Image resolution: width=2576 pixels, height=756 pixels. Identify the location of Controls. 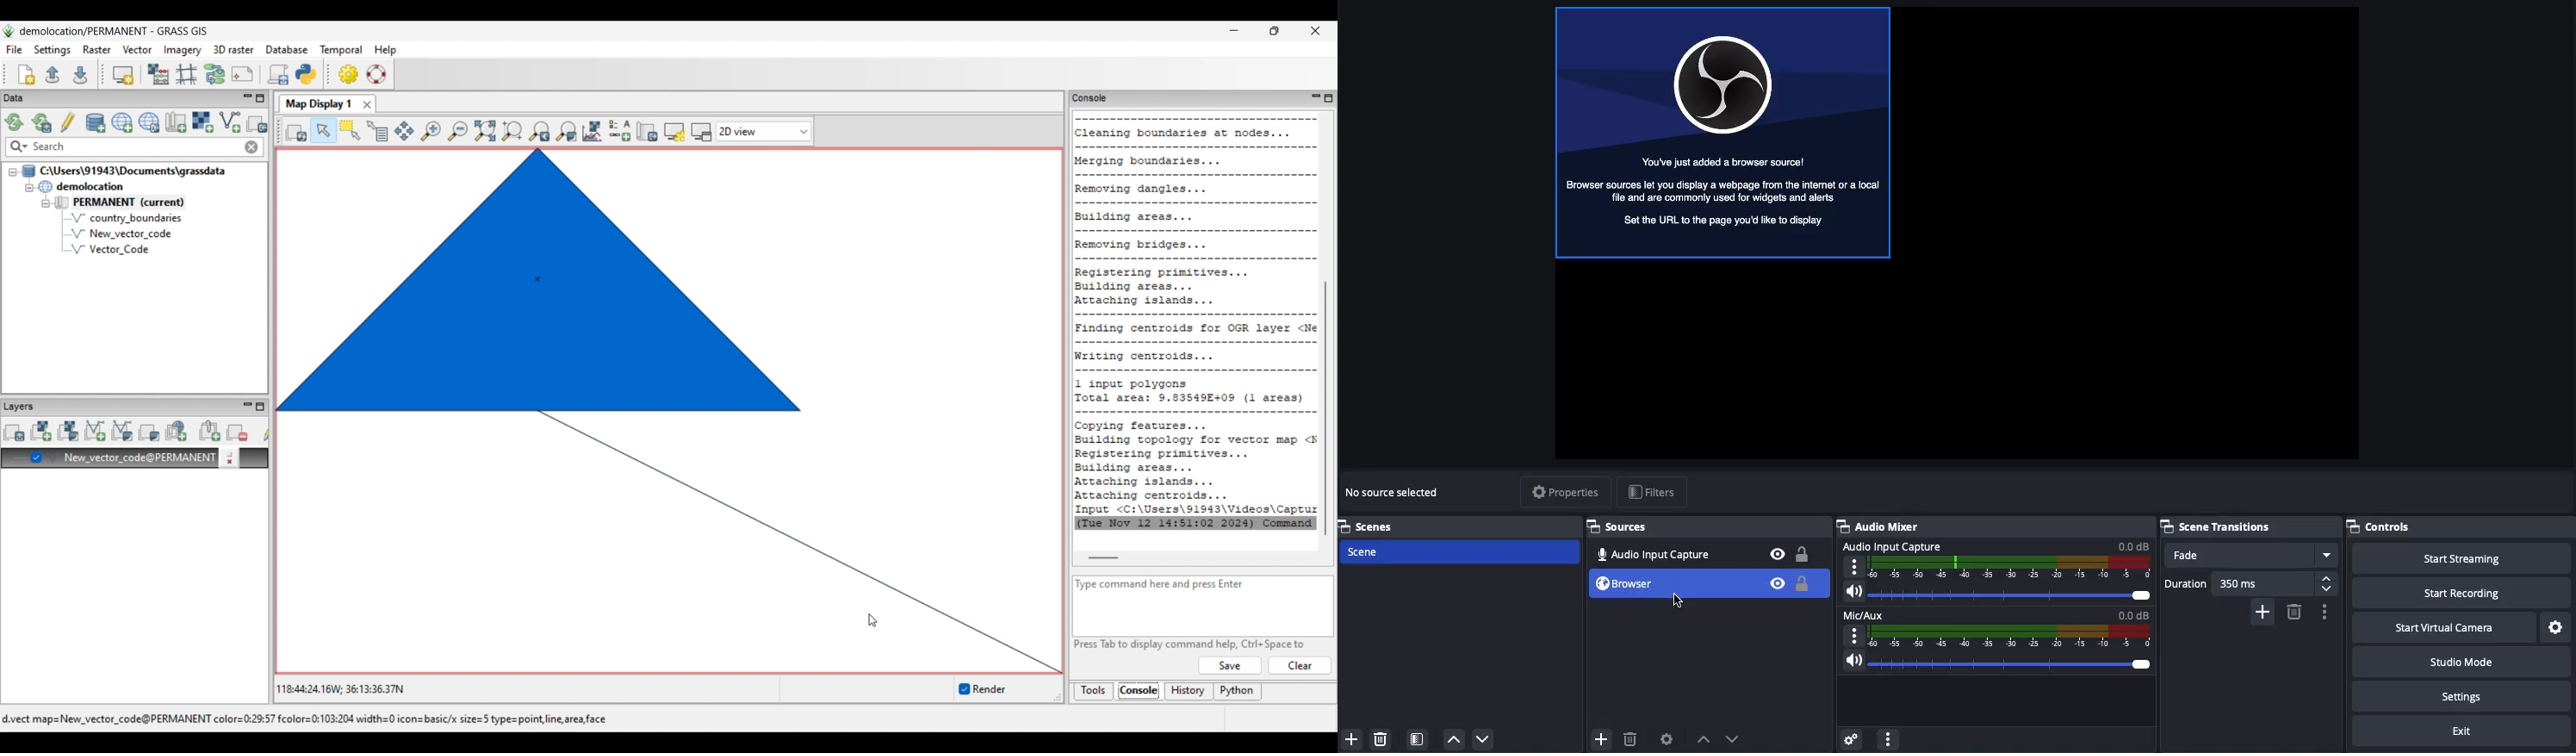
(2459, 526).